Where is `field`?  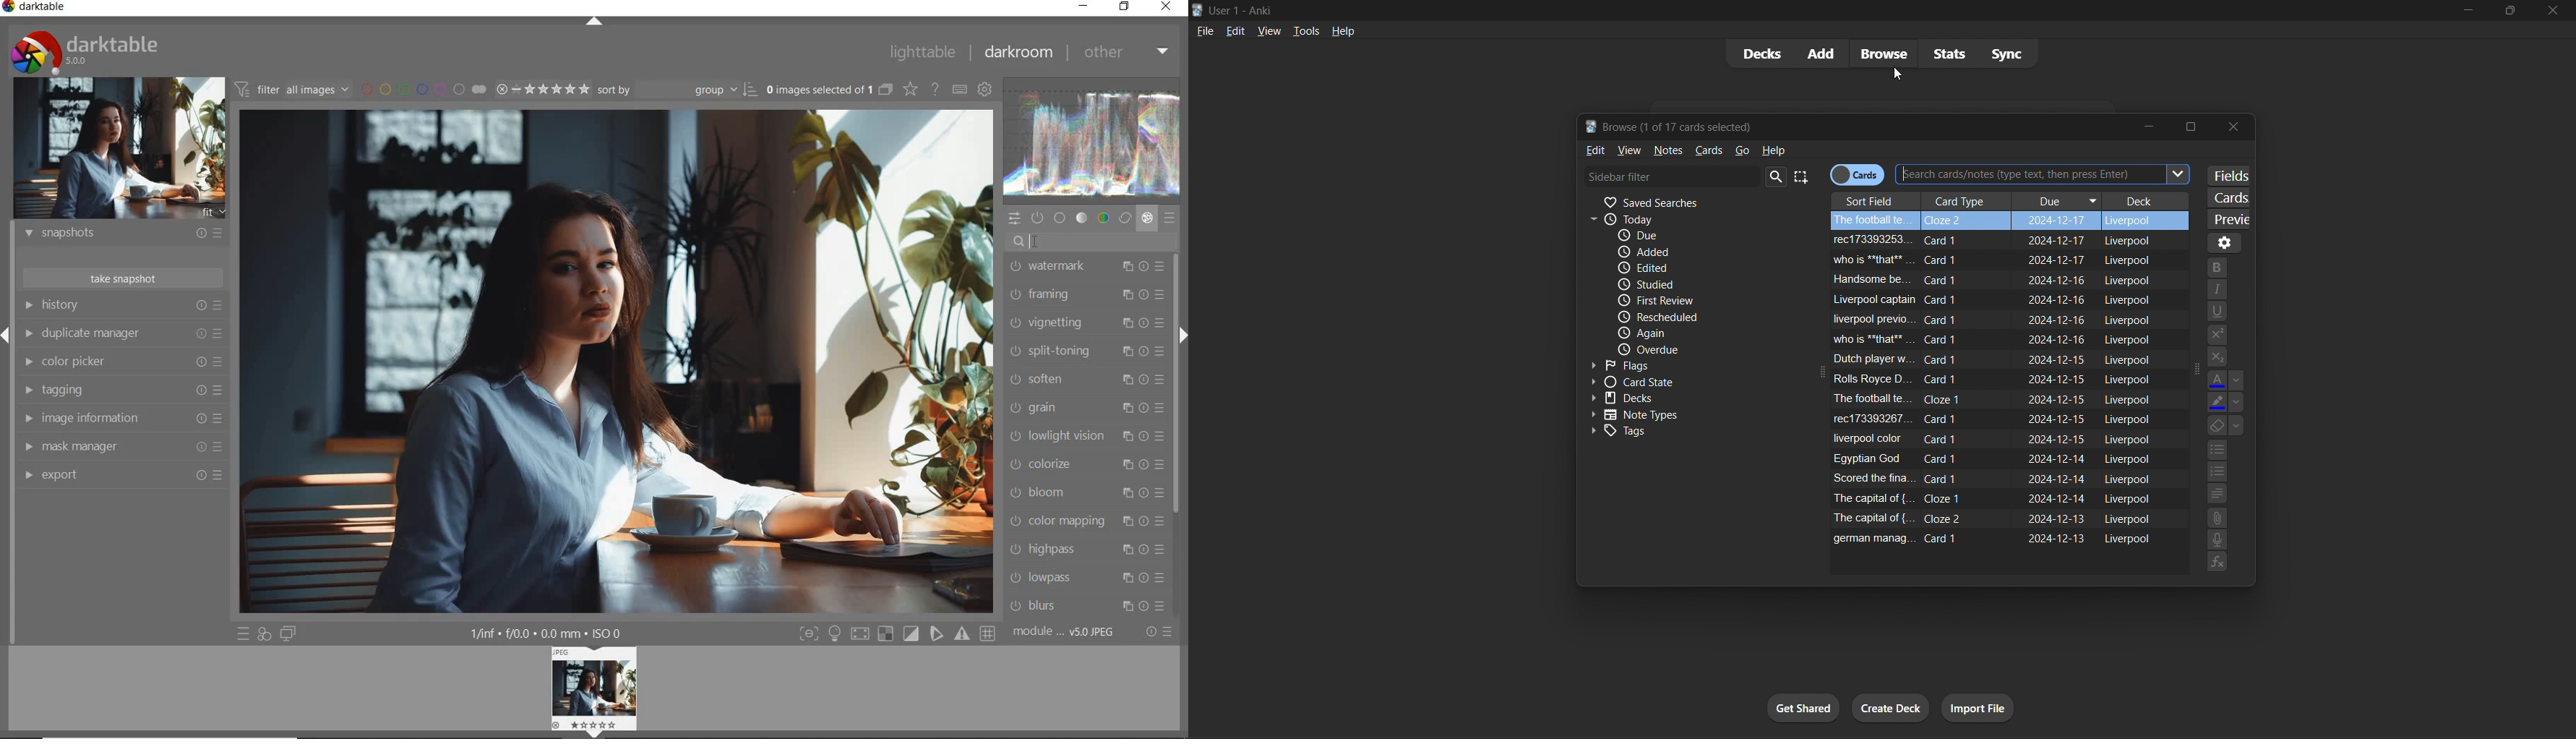 field is located at coordinates (1873, 418).